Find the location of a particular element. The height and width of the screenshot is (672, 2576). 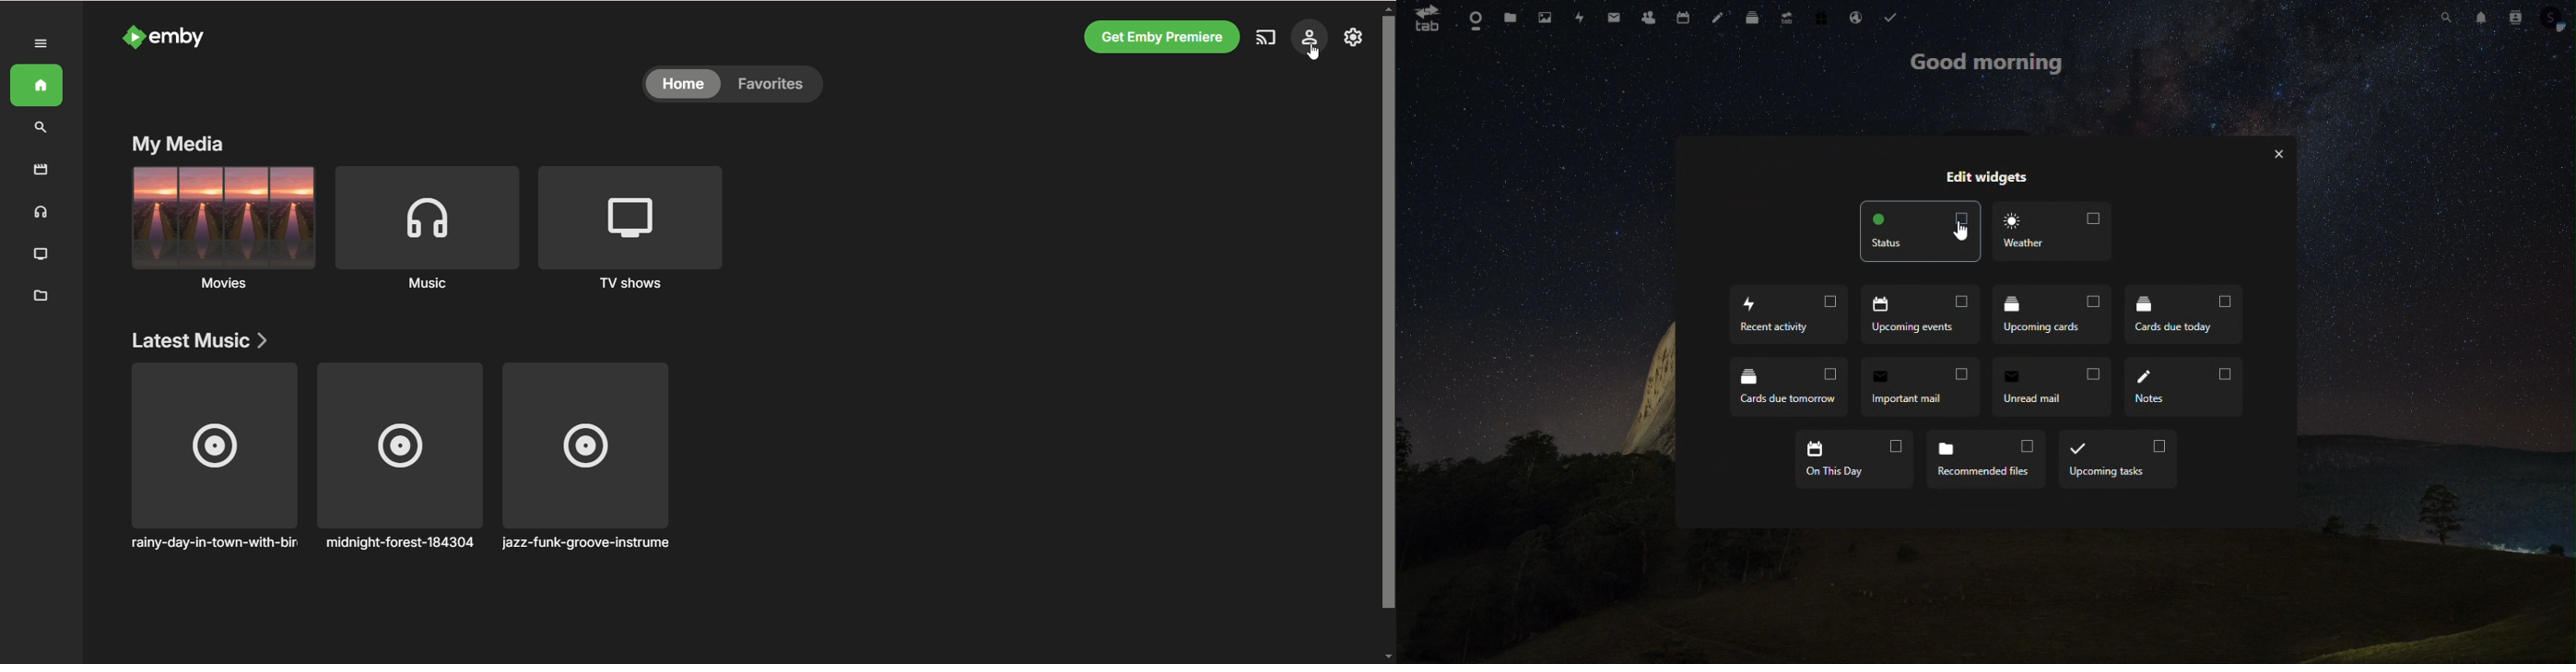

Cursor is located at coordinates (1959, 233).